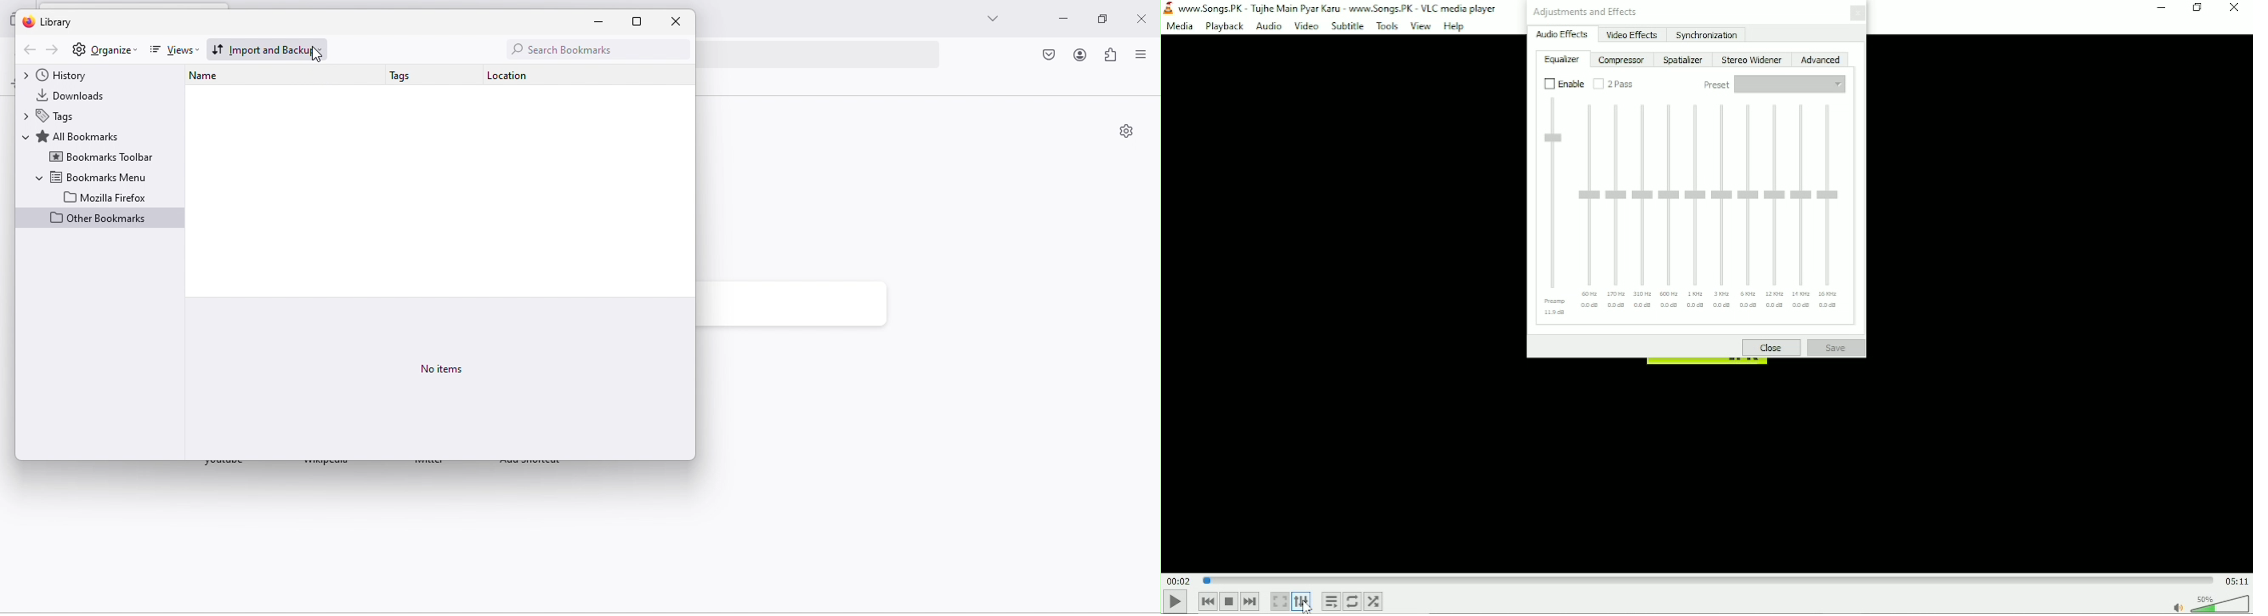  What do you see at coordinates (27, 50) in the screenshot?
I see `back` at bounding box center [27, 50].